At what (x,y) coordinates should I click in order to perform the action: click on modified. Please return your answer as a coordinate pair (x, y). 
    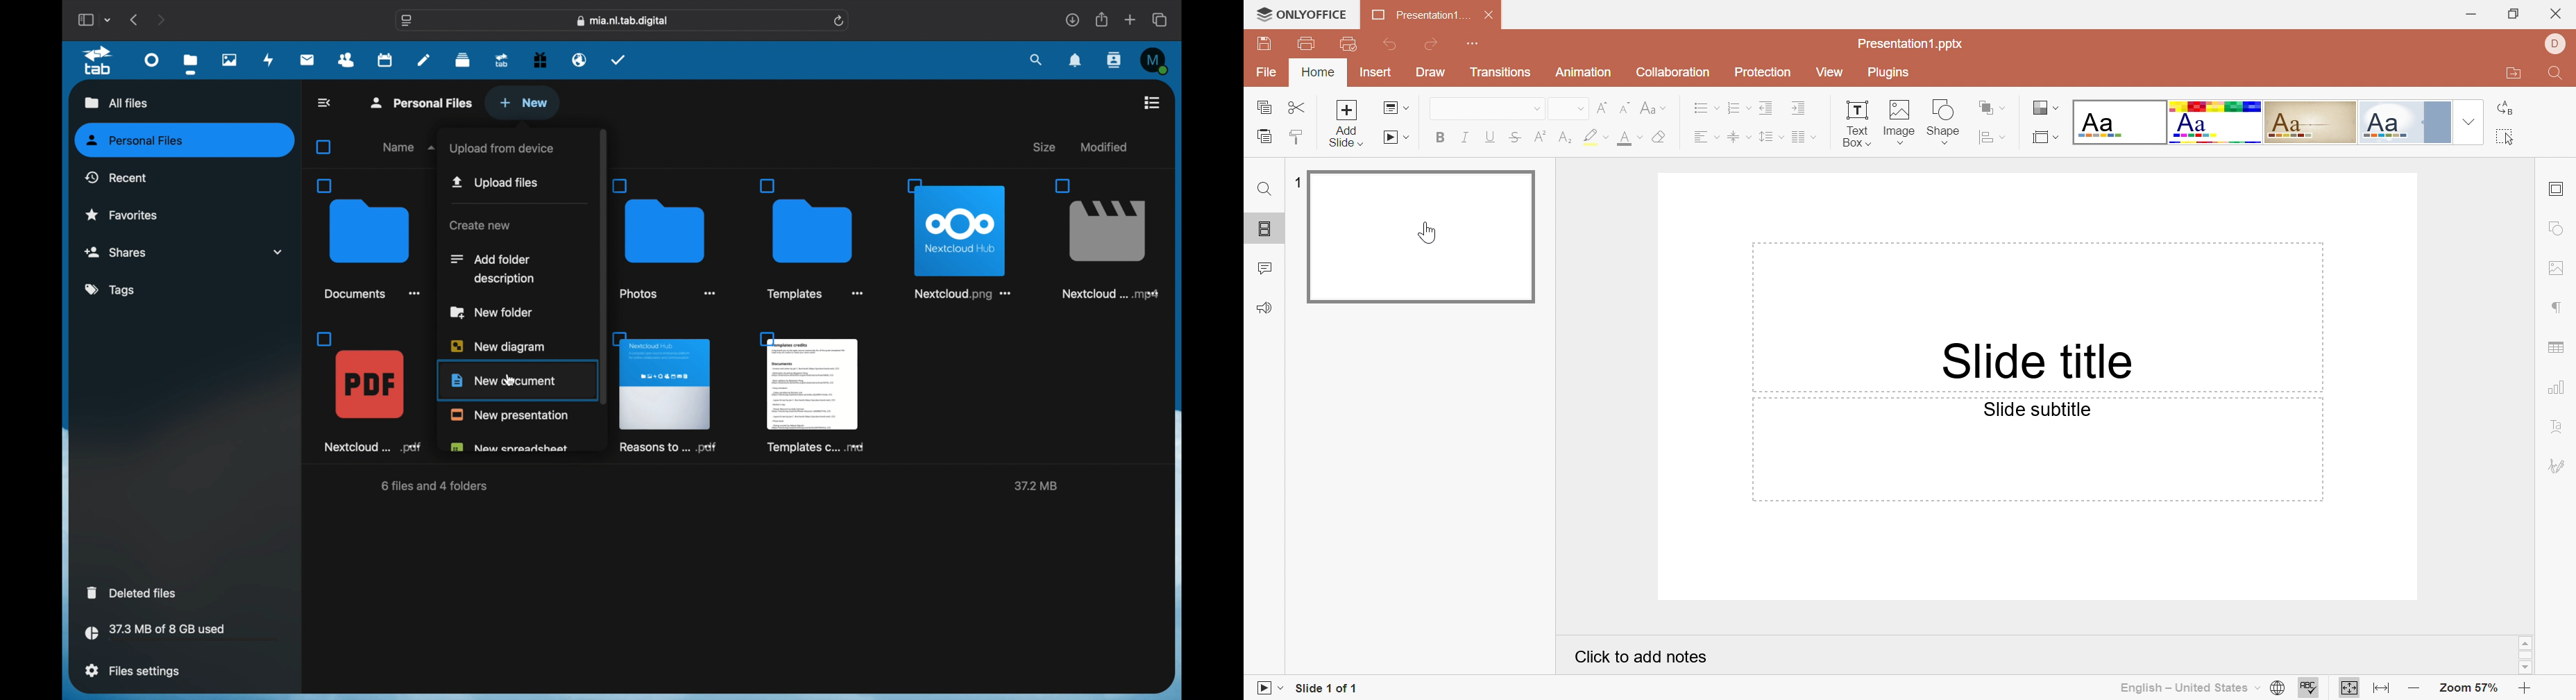
    Looking at the image, I should click on (1102, 146).